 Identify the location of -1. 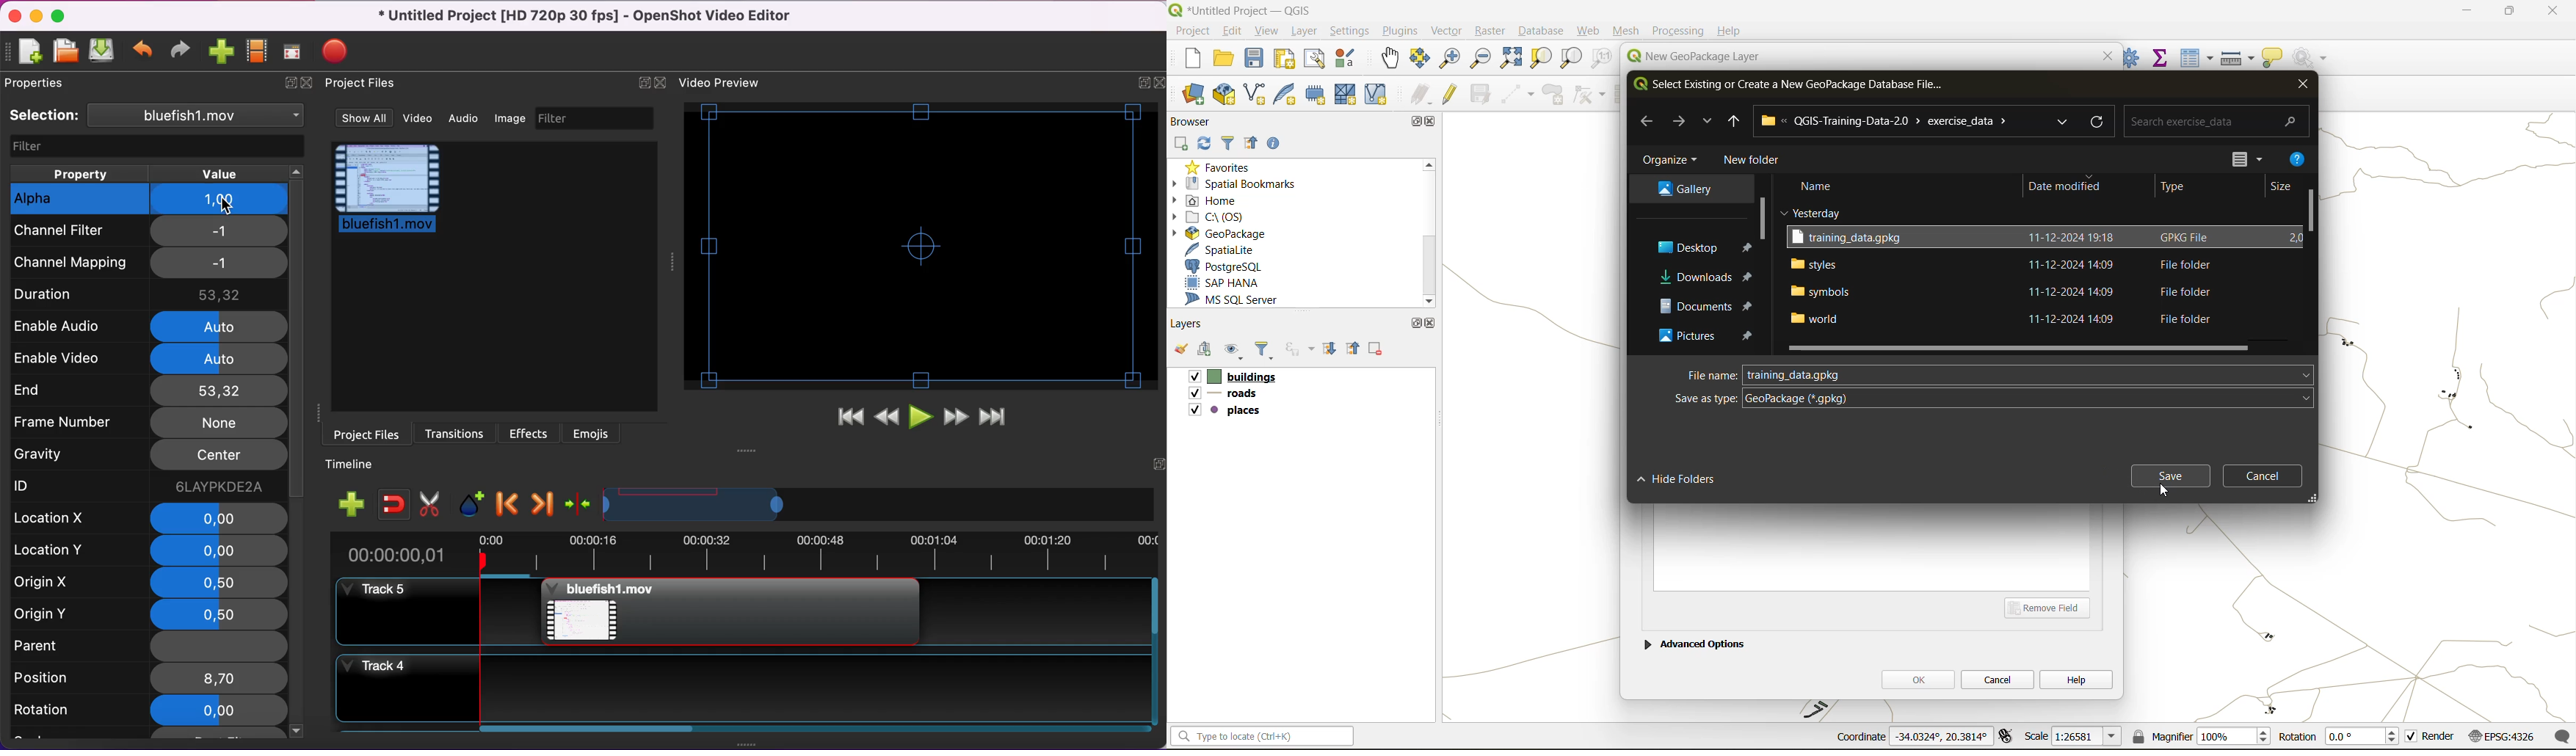
(220, 264).